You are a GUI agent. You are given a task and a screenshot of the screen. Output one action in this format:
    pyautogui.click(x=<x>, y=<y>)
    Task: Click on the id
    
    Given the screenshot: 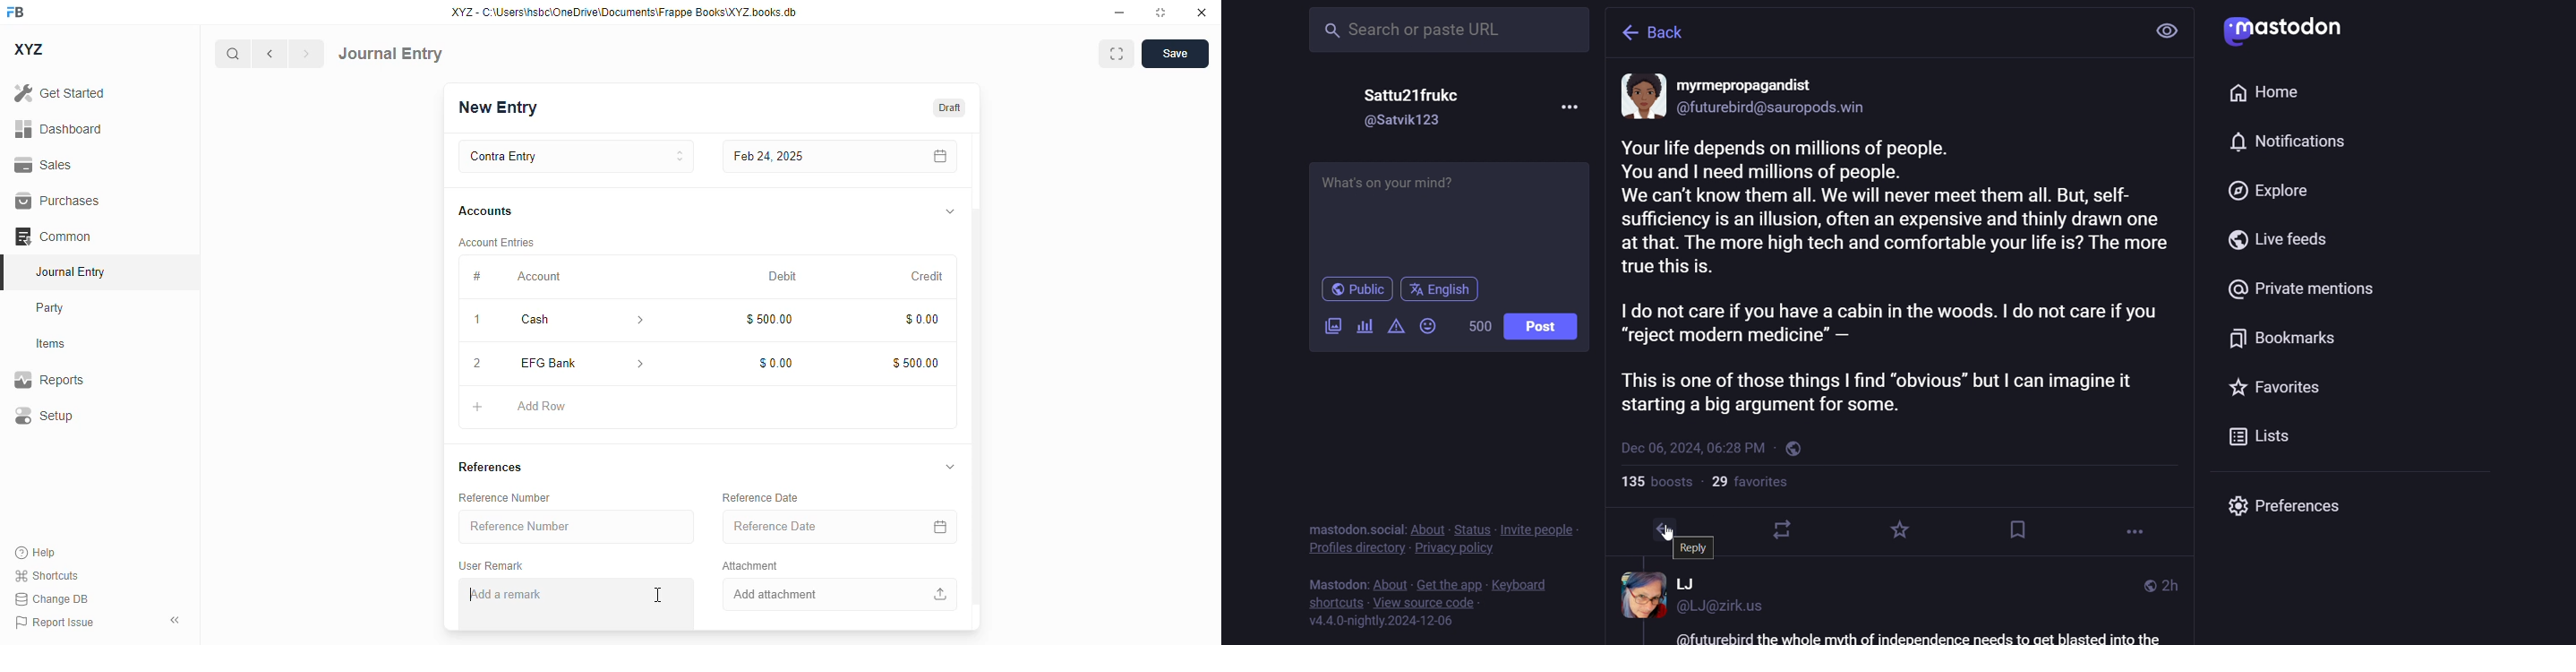 What is the action you would take?
    pyautogui.click(x=1728, y=611)
    